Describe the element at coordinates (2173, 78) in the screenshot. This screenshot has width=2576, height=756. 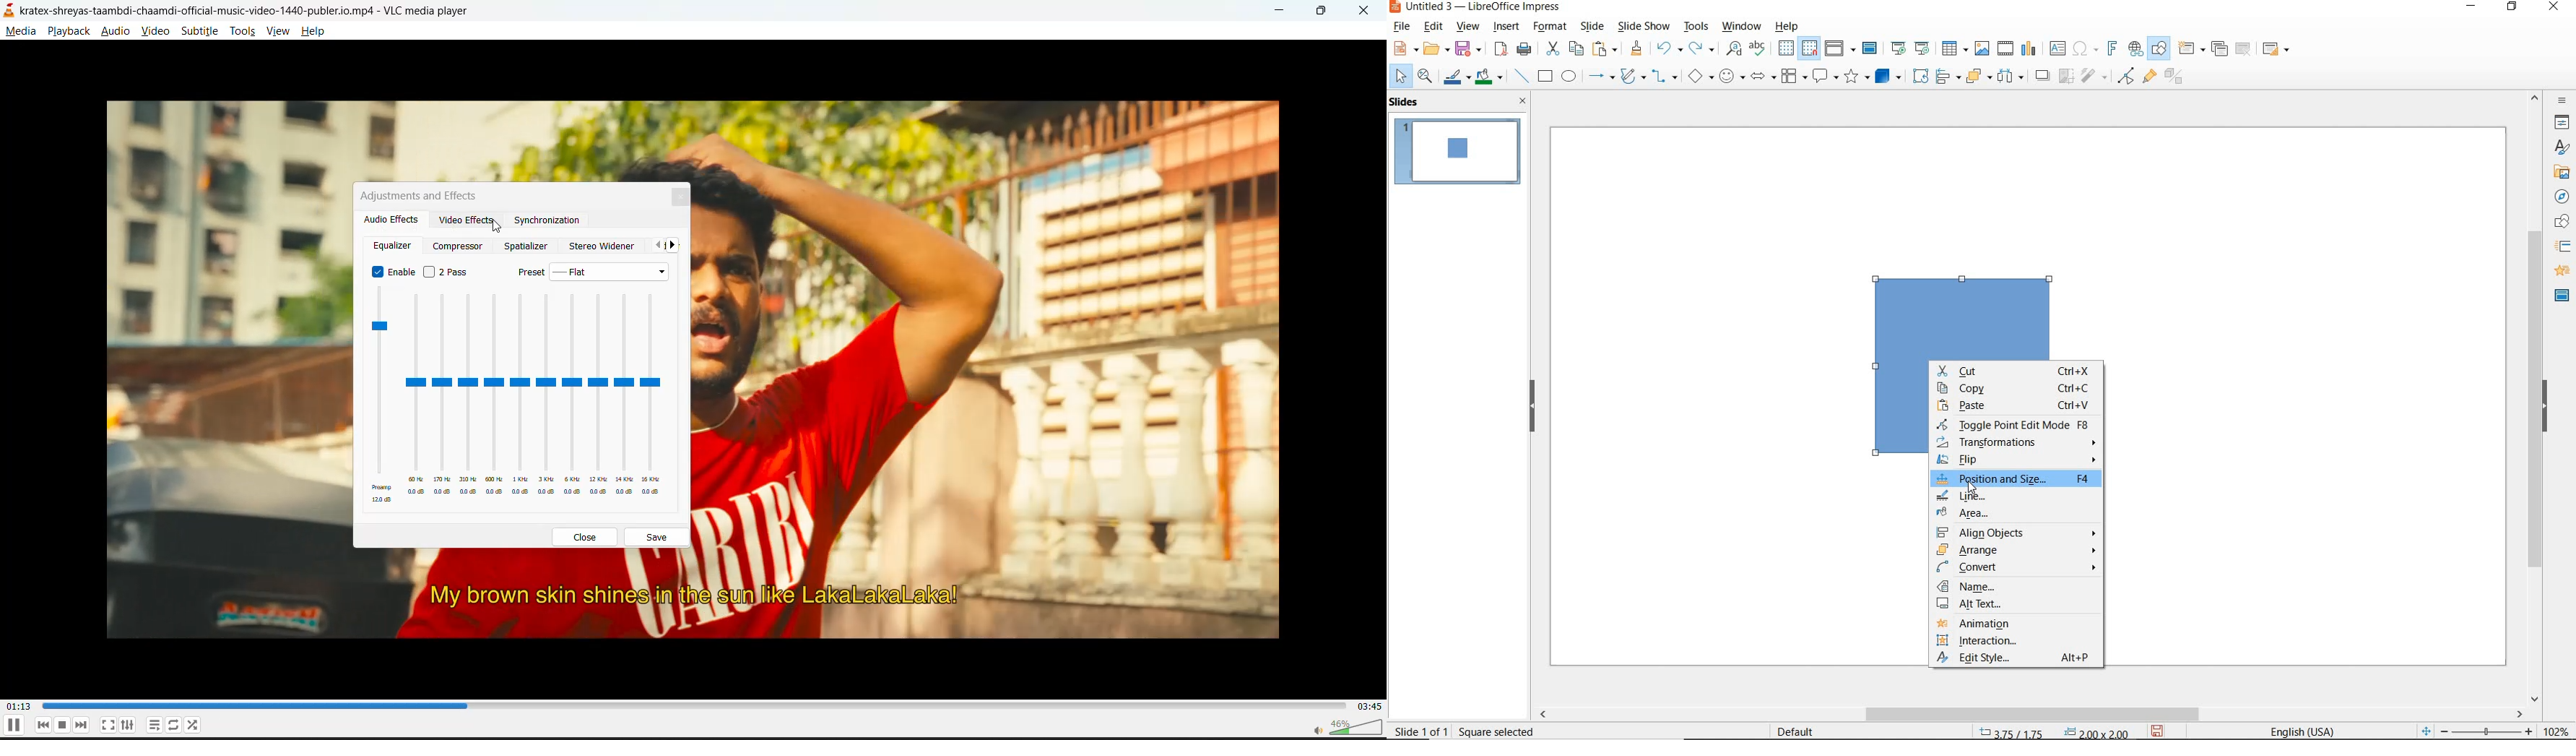
I see `toggle extrusion` at that location.